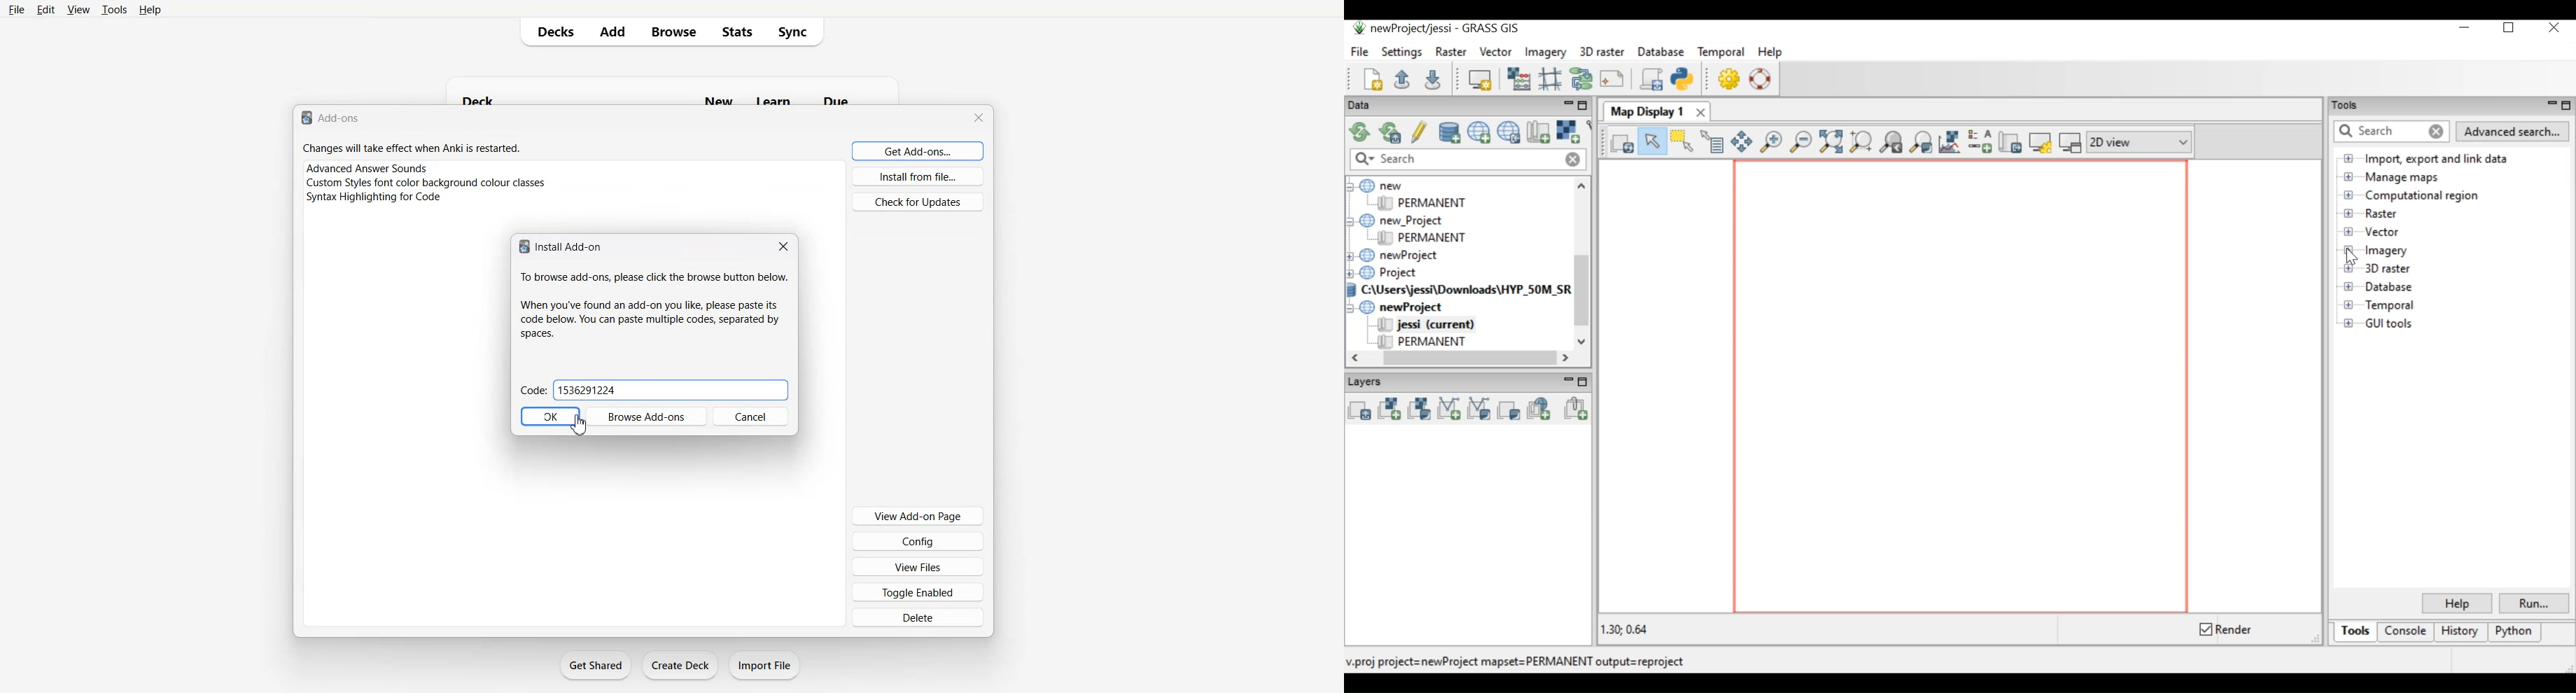  What do you see at coordinates (717, 100) in the screenshot?
I see `new` at bounding box center [717, 100].